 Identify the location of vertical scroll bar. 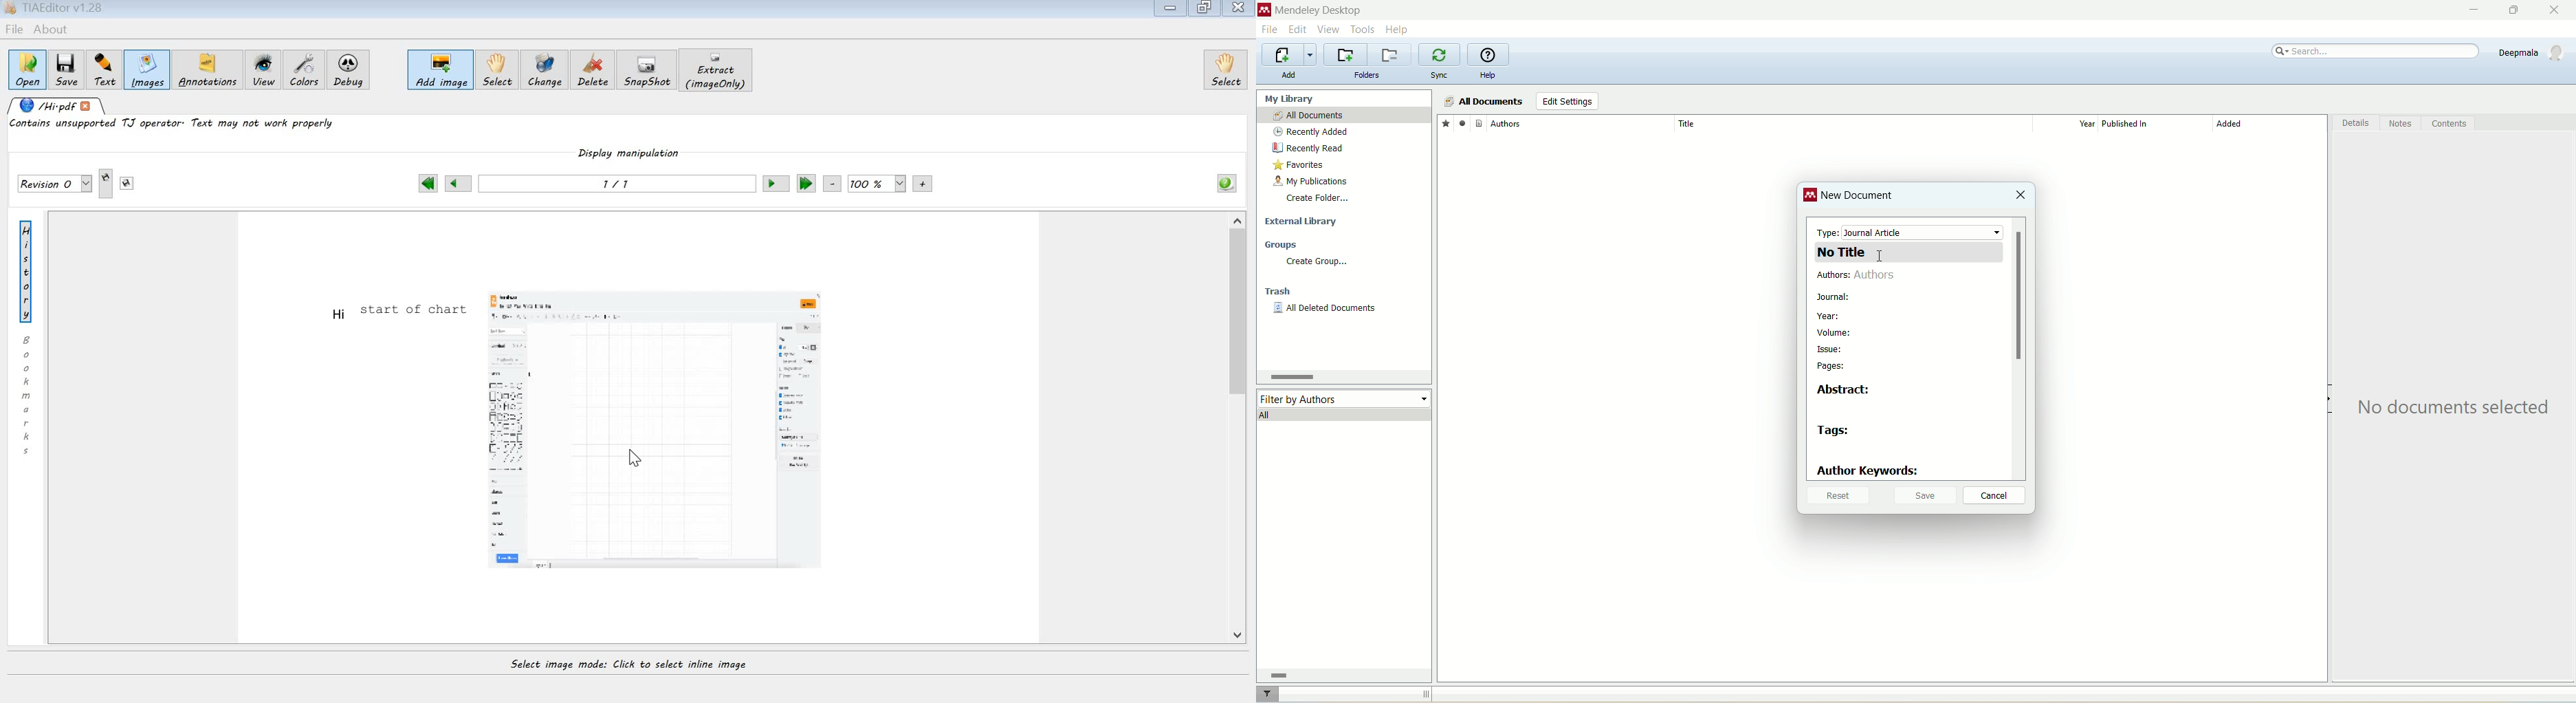
(2018, 347).